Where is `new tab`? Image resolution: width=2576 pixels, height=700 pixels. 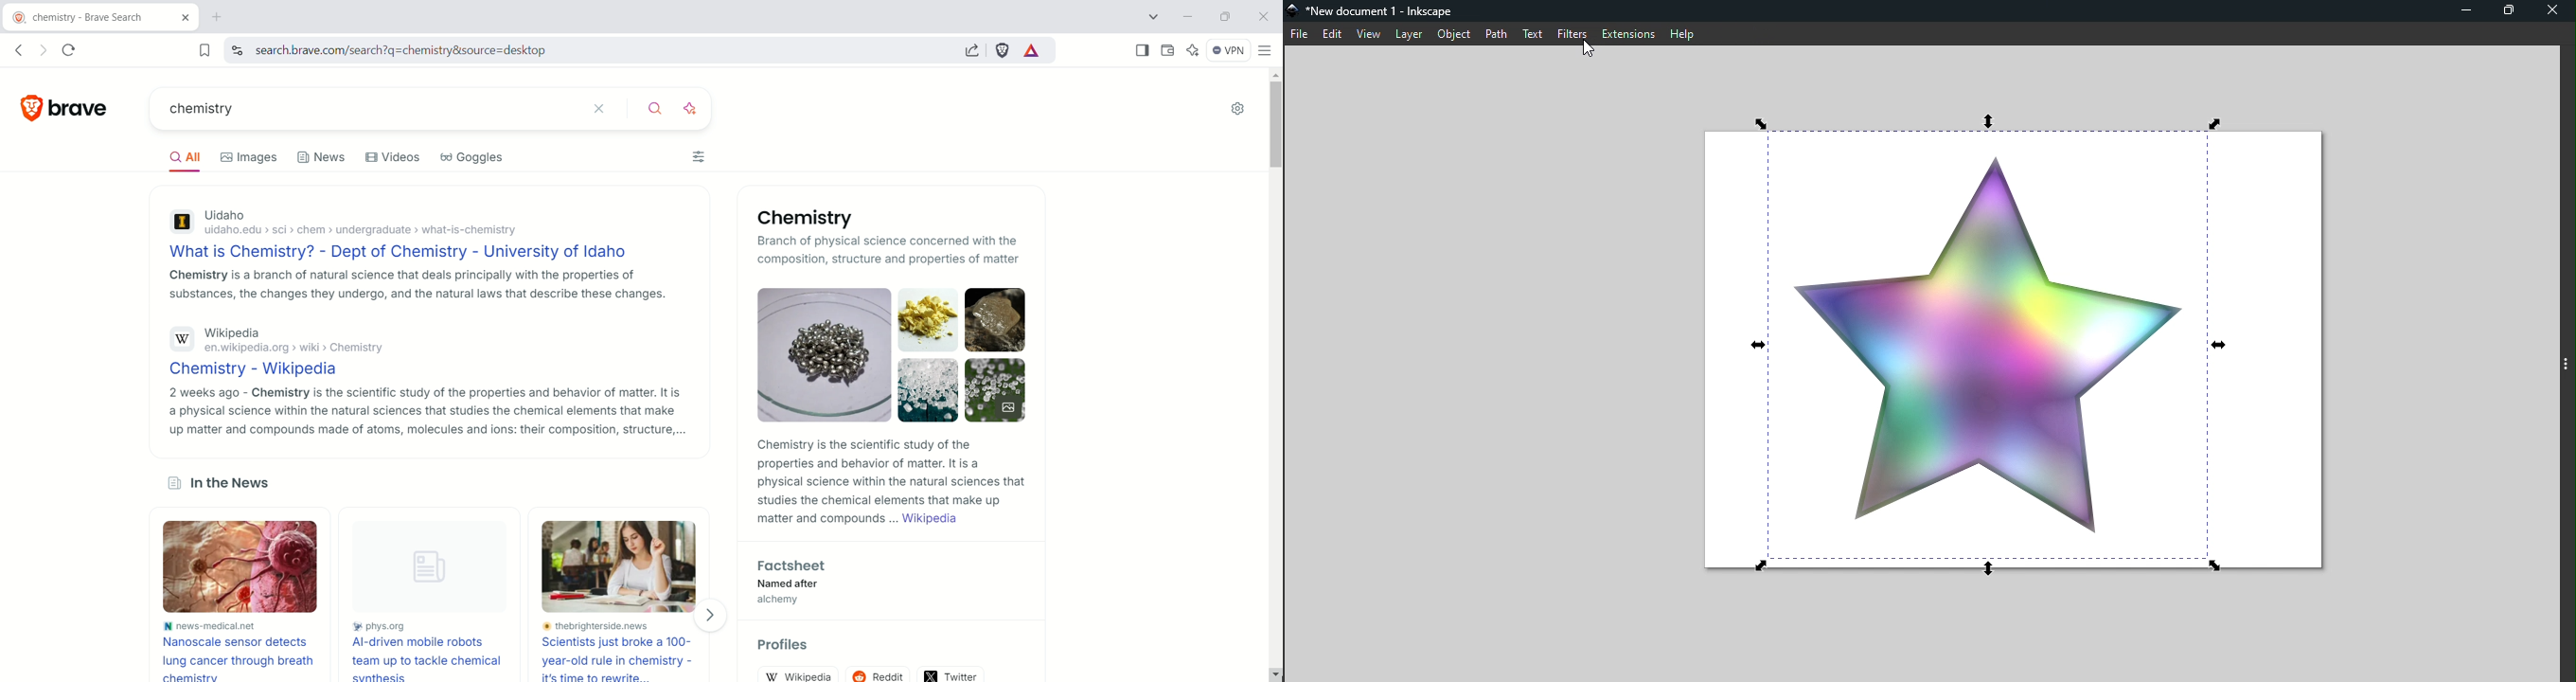 new tab is located at coordinates (218, 17).